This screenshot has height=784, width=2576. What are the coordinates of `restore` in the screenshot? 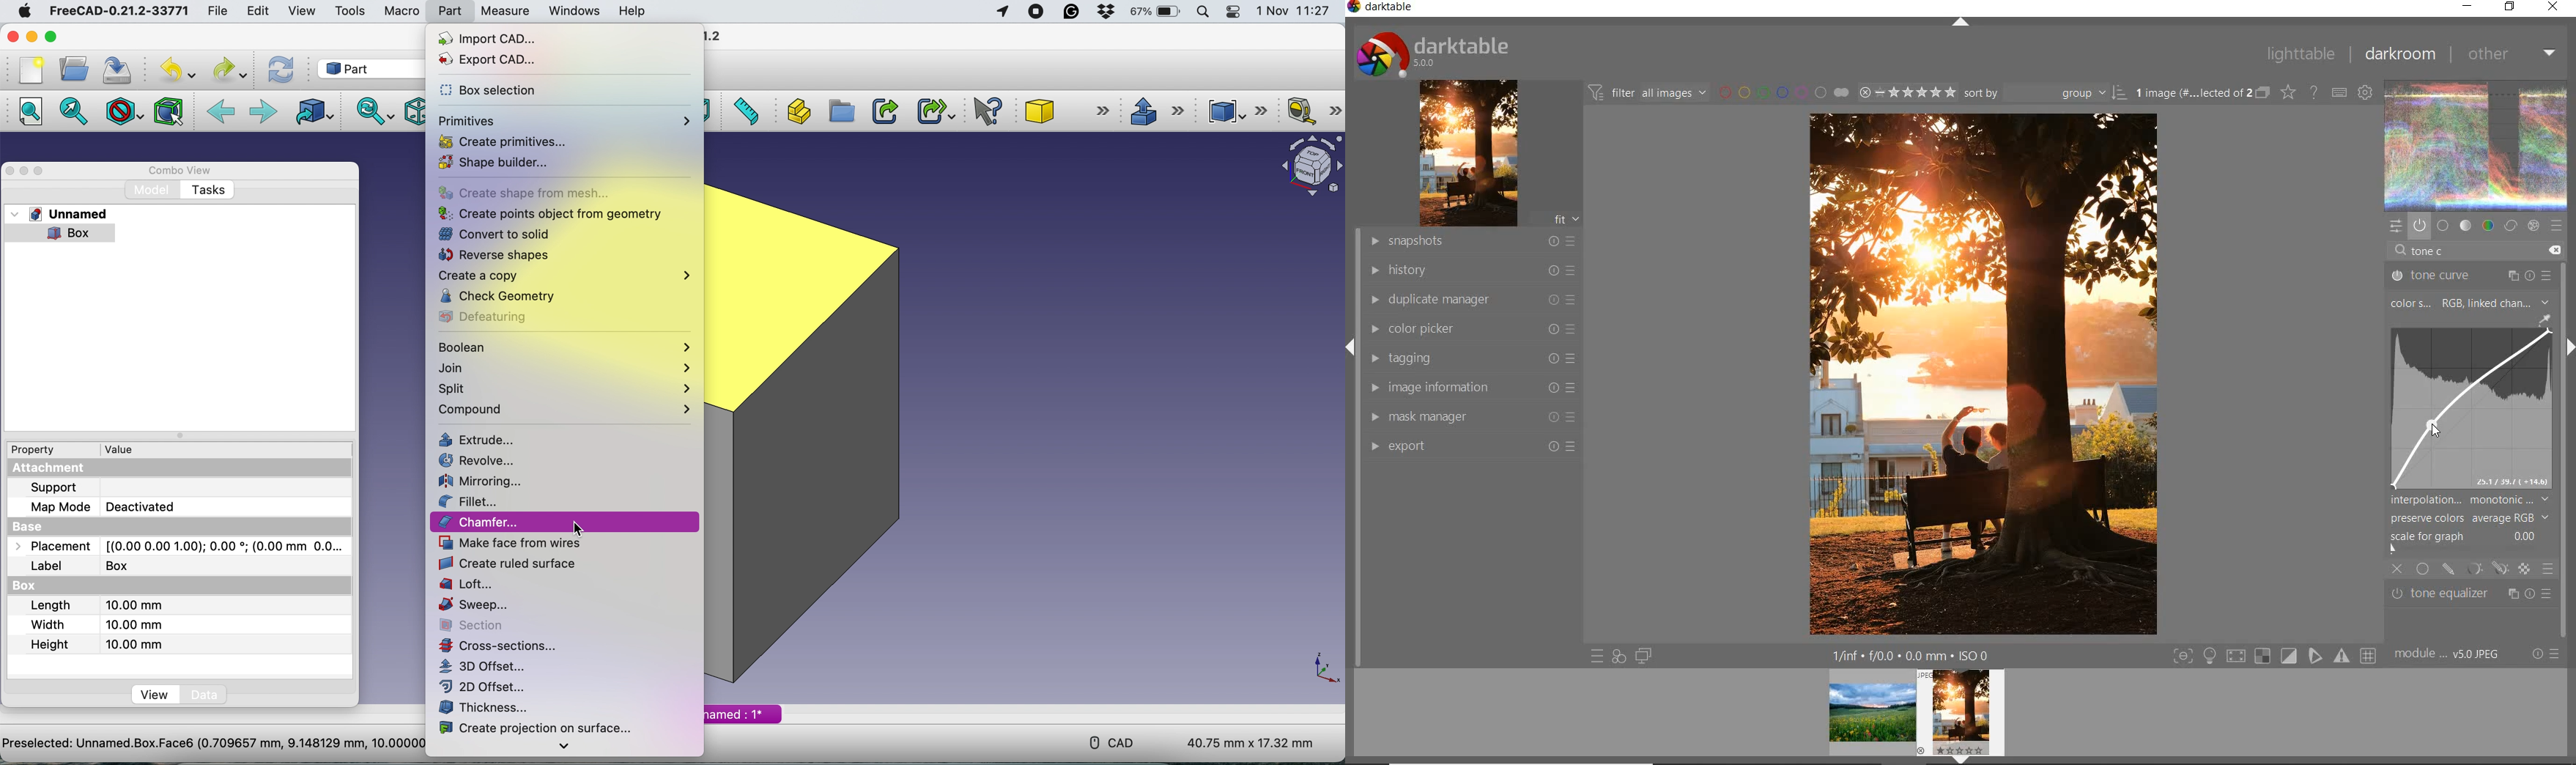 It's located at (2512, 7).